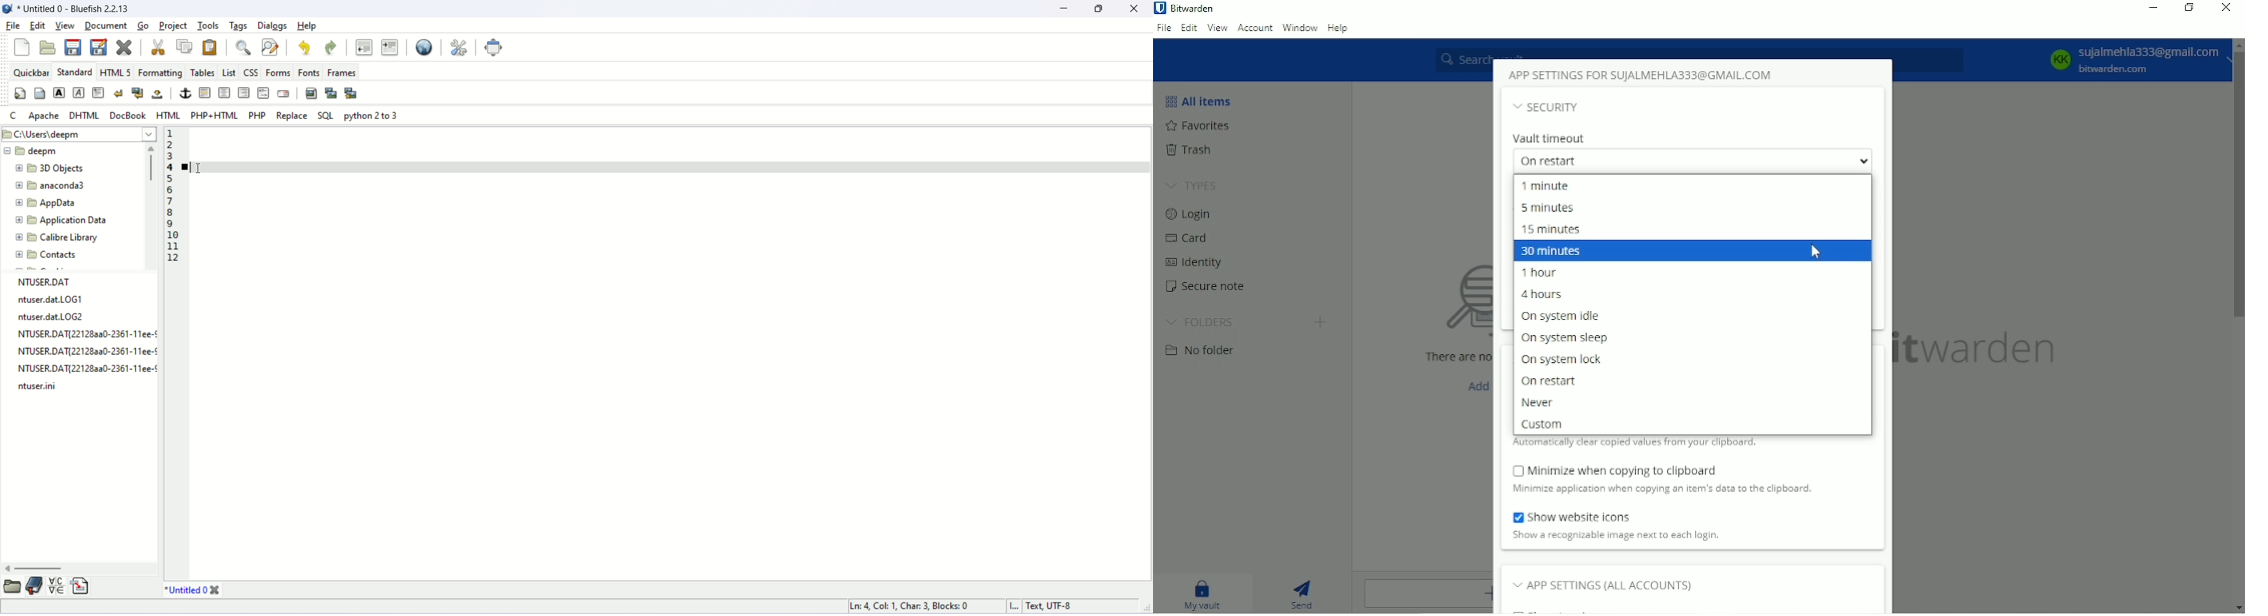  What do you see at coordinates (1193, 215) in the screenshot?
I see `Login` at bounding box center [1193, 215].